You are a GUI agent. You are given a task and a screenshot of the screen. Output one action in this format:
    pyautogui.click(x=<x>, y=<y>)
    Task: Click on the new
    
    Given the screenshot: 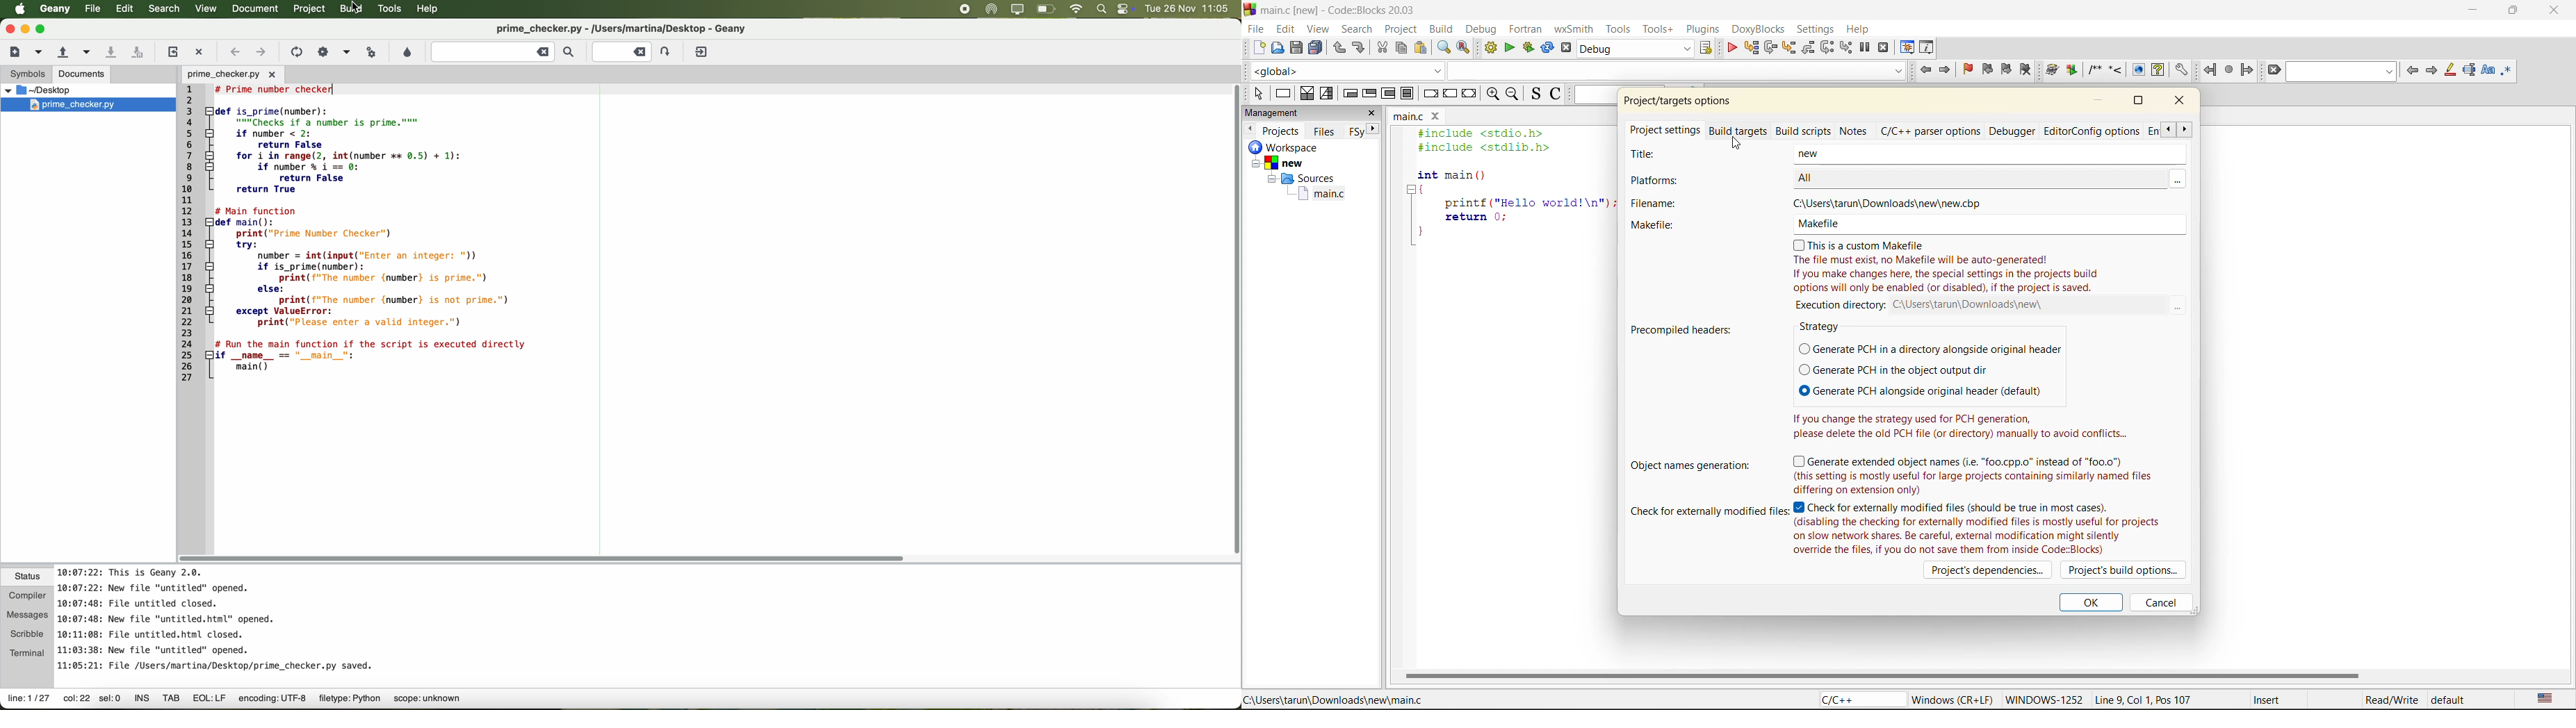 What is the action you would take?
    pyautogui.click(x=1258, y=48)
    